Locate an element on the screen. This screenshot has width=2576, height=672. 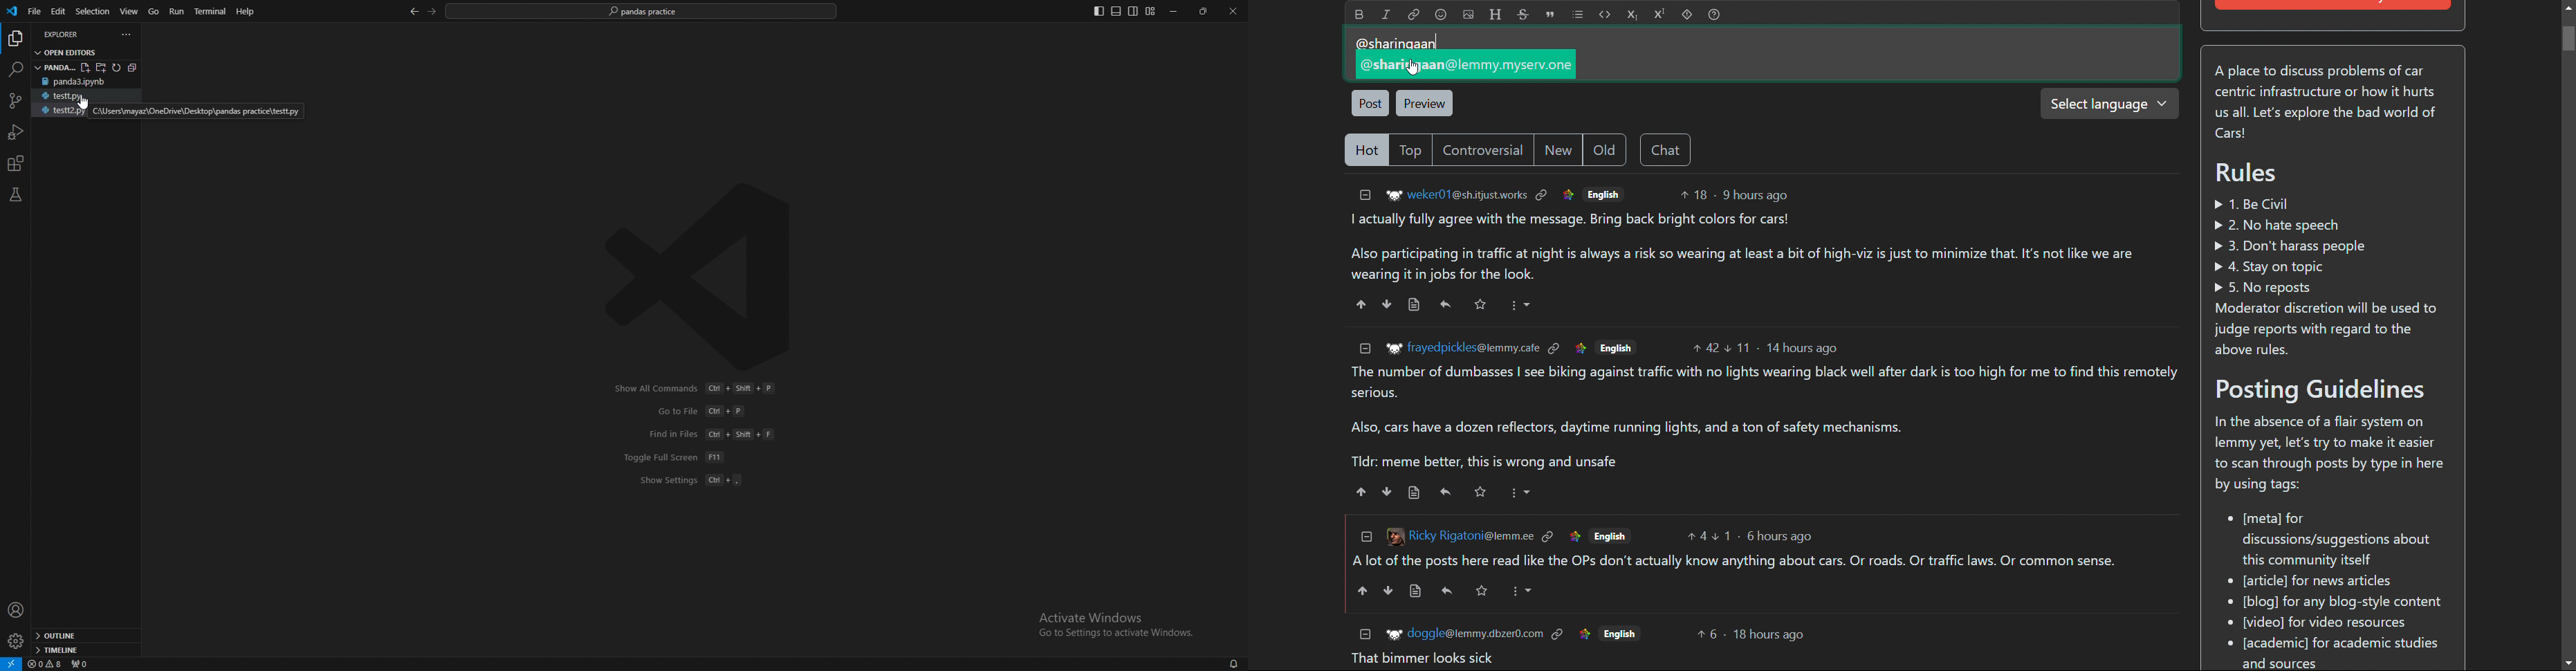
more actions is located at coordinates (127, 34).